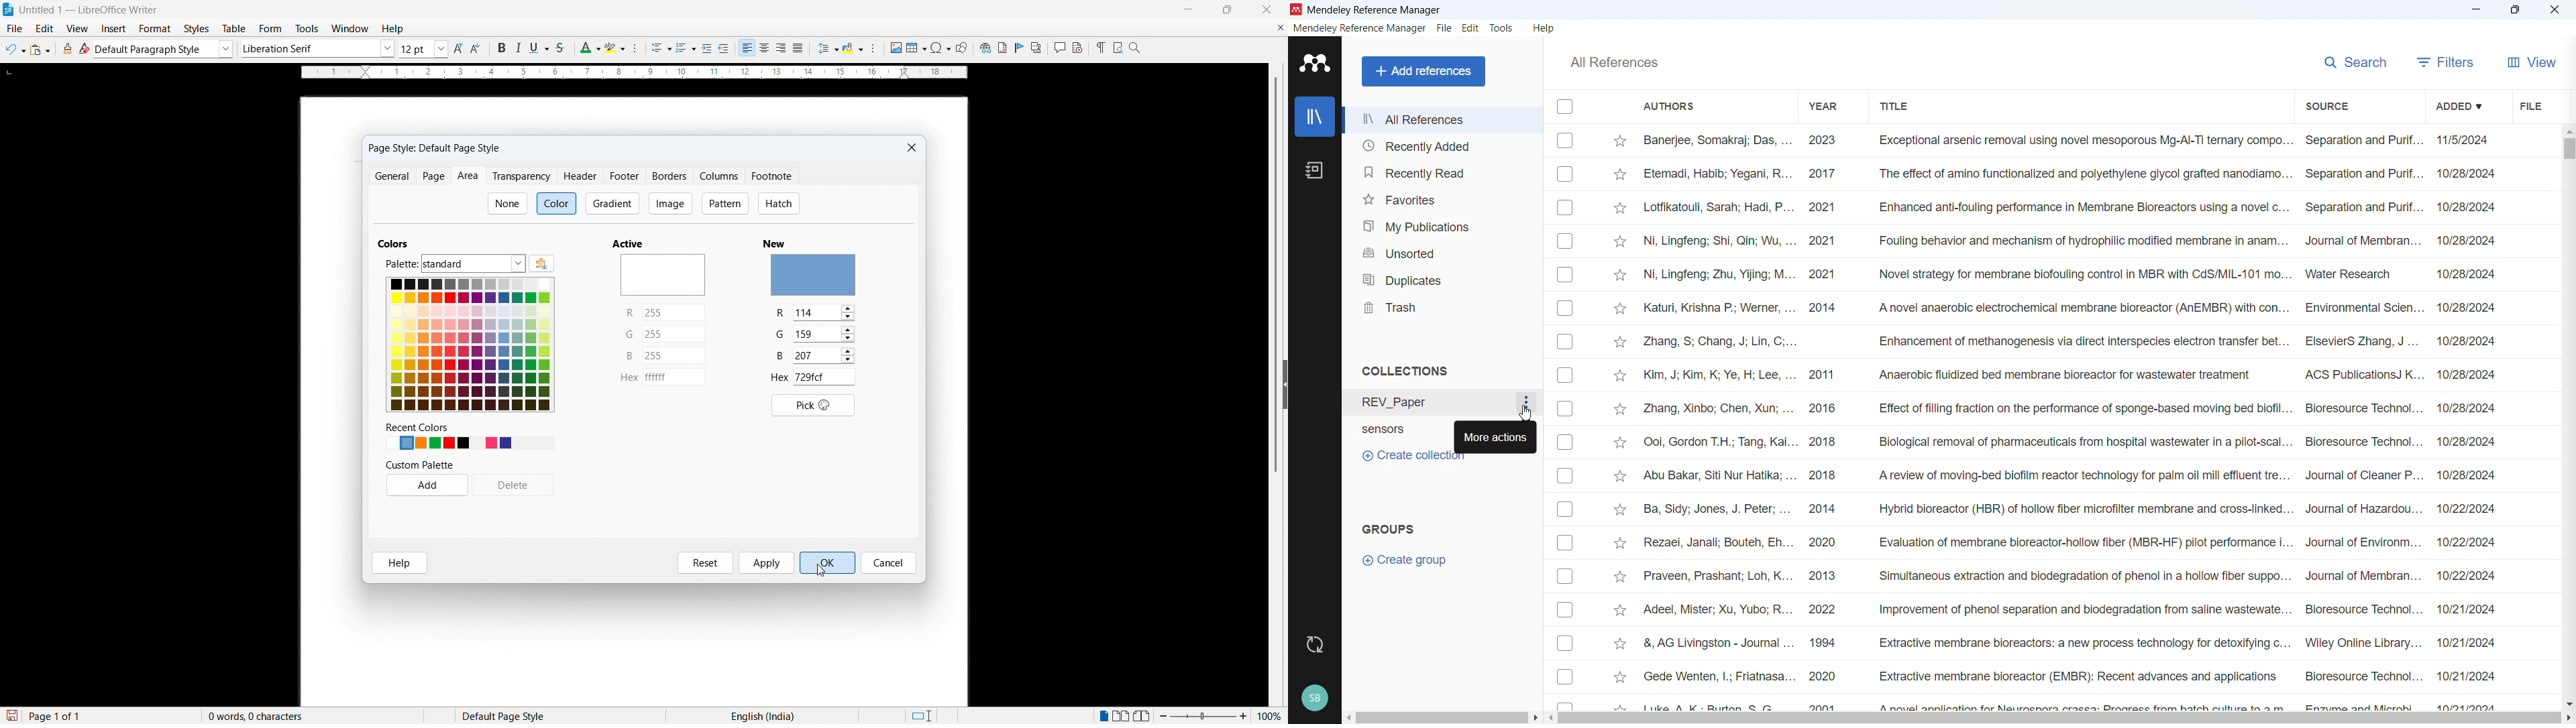  What do you see at coordinates (2070, 374) in the screenshot?
I see `Kim, J; Kim, K; Ye, H; Lee, ... 2011 Anaerobic fluidized bed membrane bioreactor for wastewater treatment ACS PublicationsJ K... 10/28/2024` at bounding box center [2070, 374].